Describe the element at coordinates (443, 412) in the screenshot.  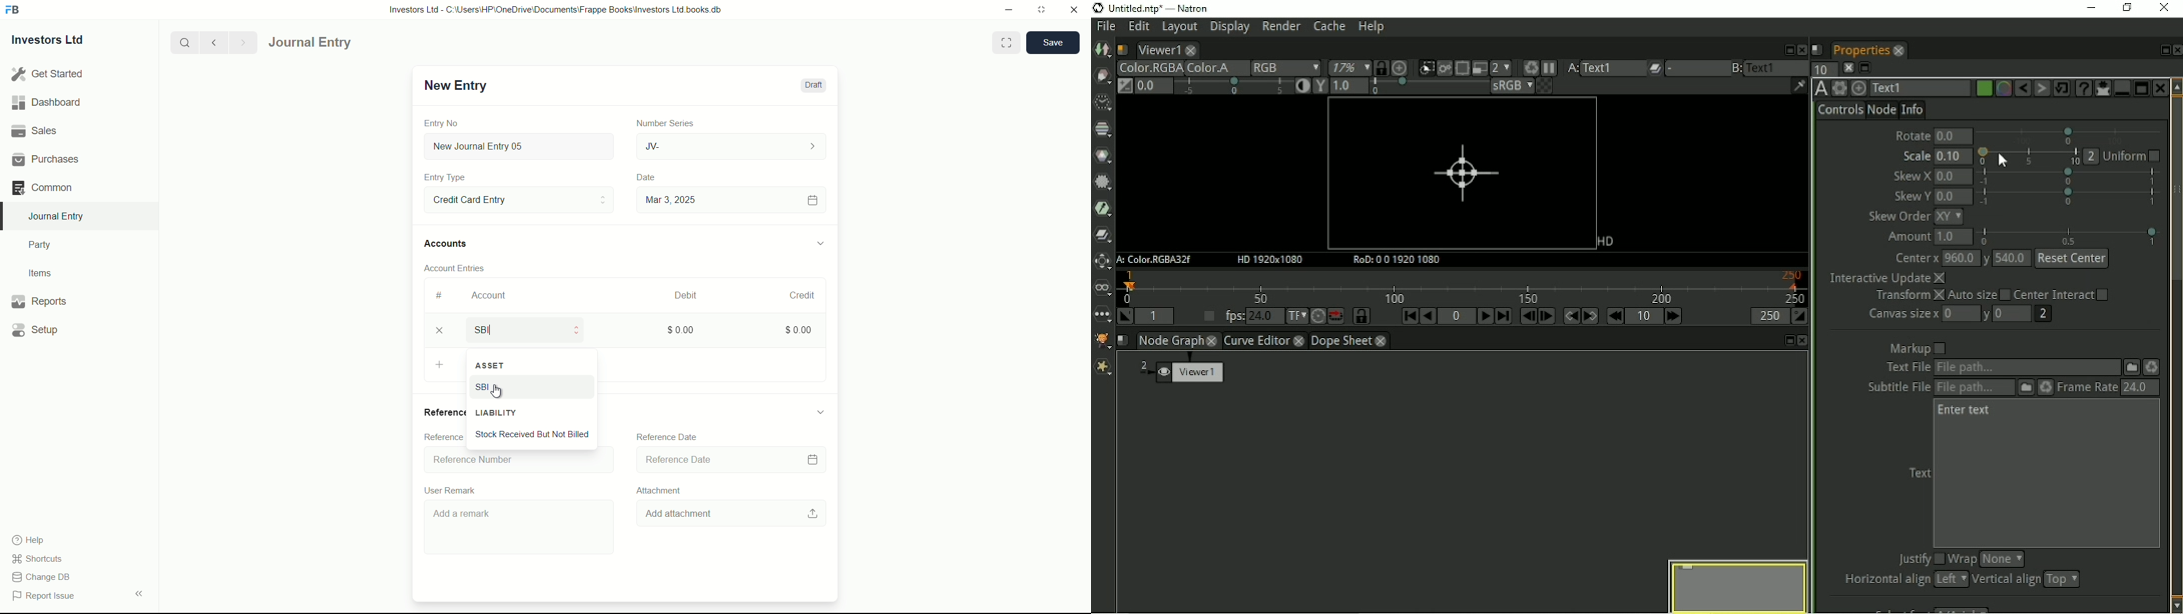
I see `References` at that location.